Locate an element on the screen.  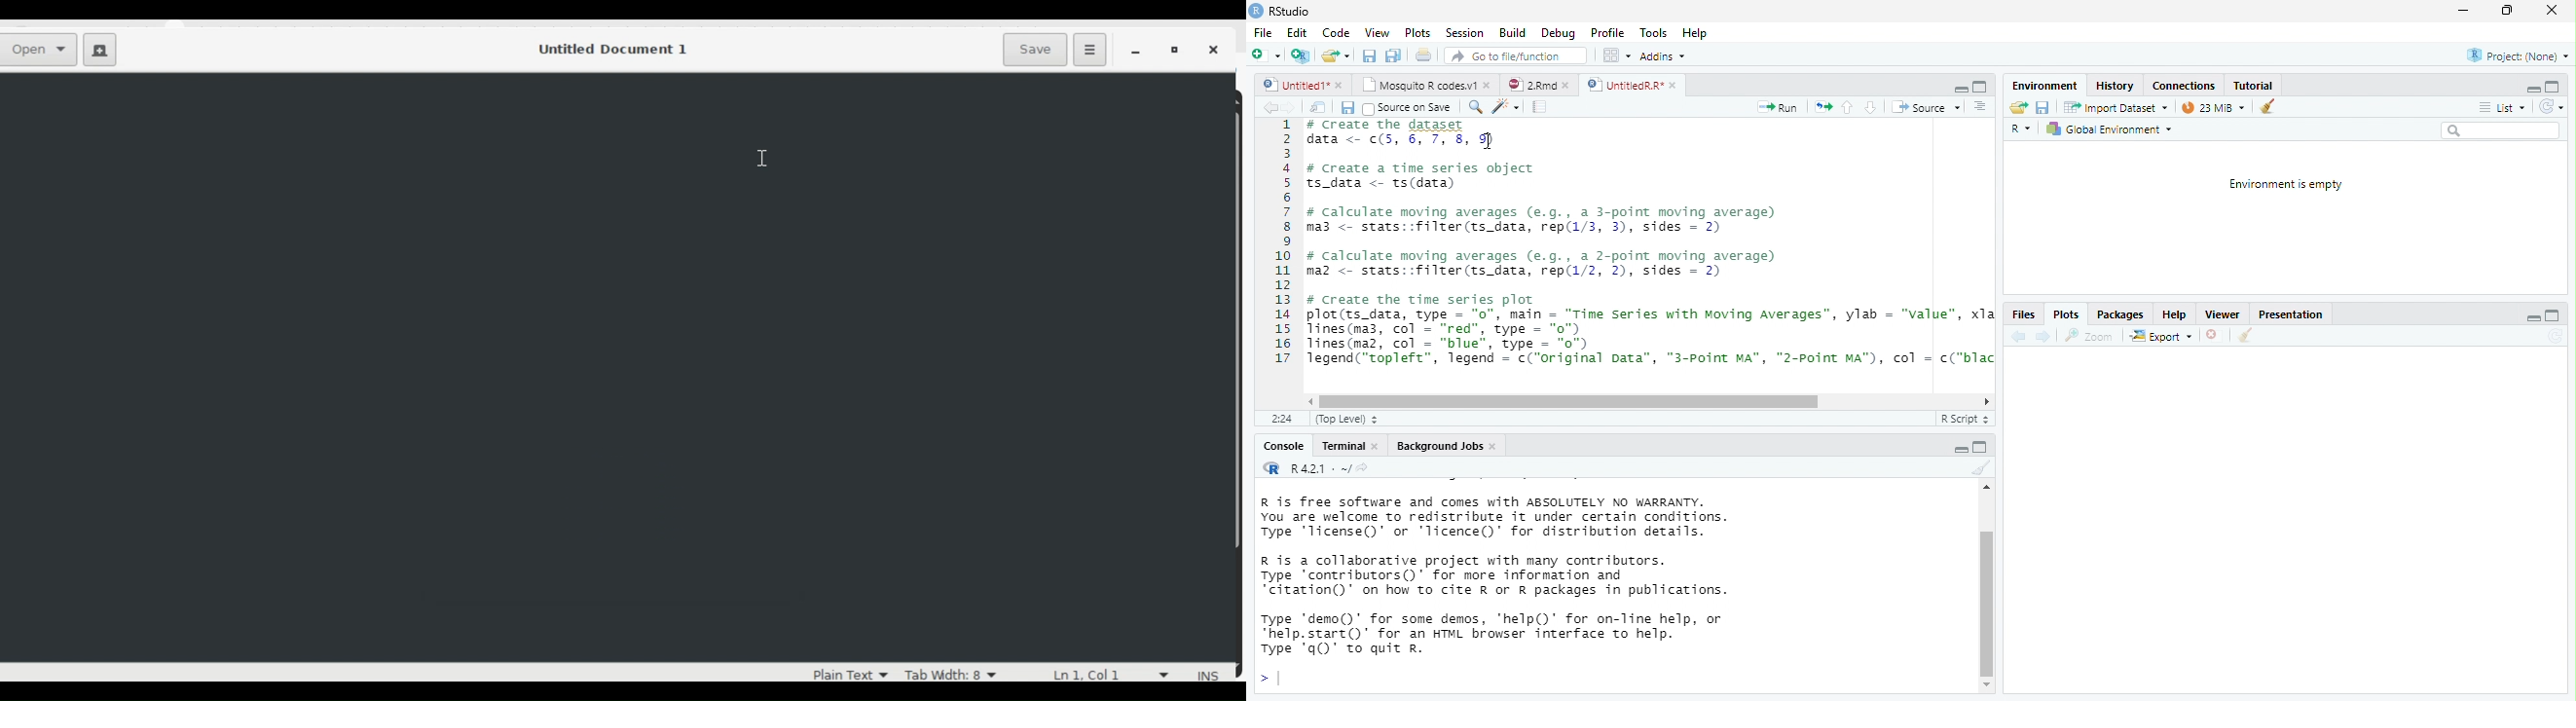
Console is located at coordinates (1282, 447).